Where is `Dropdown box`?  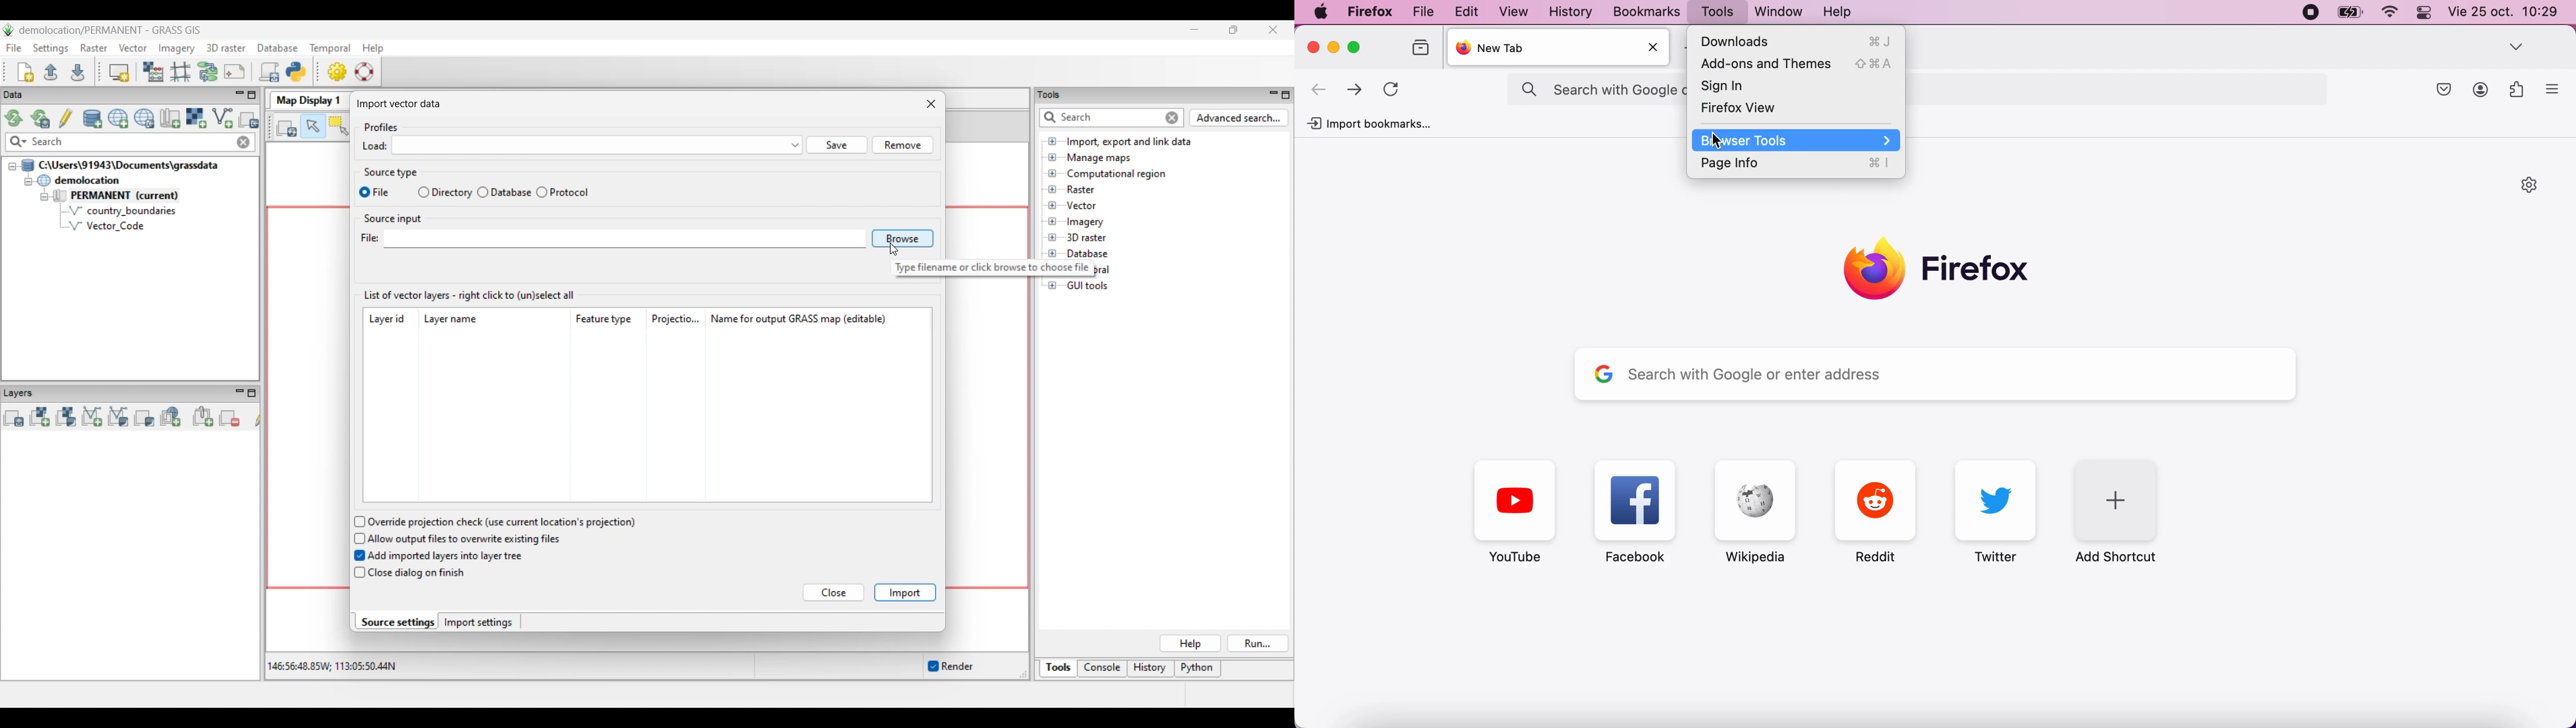
Dropdown box is located at coordinates (2517, 46).